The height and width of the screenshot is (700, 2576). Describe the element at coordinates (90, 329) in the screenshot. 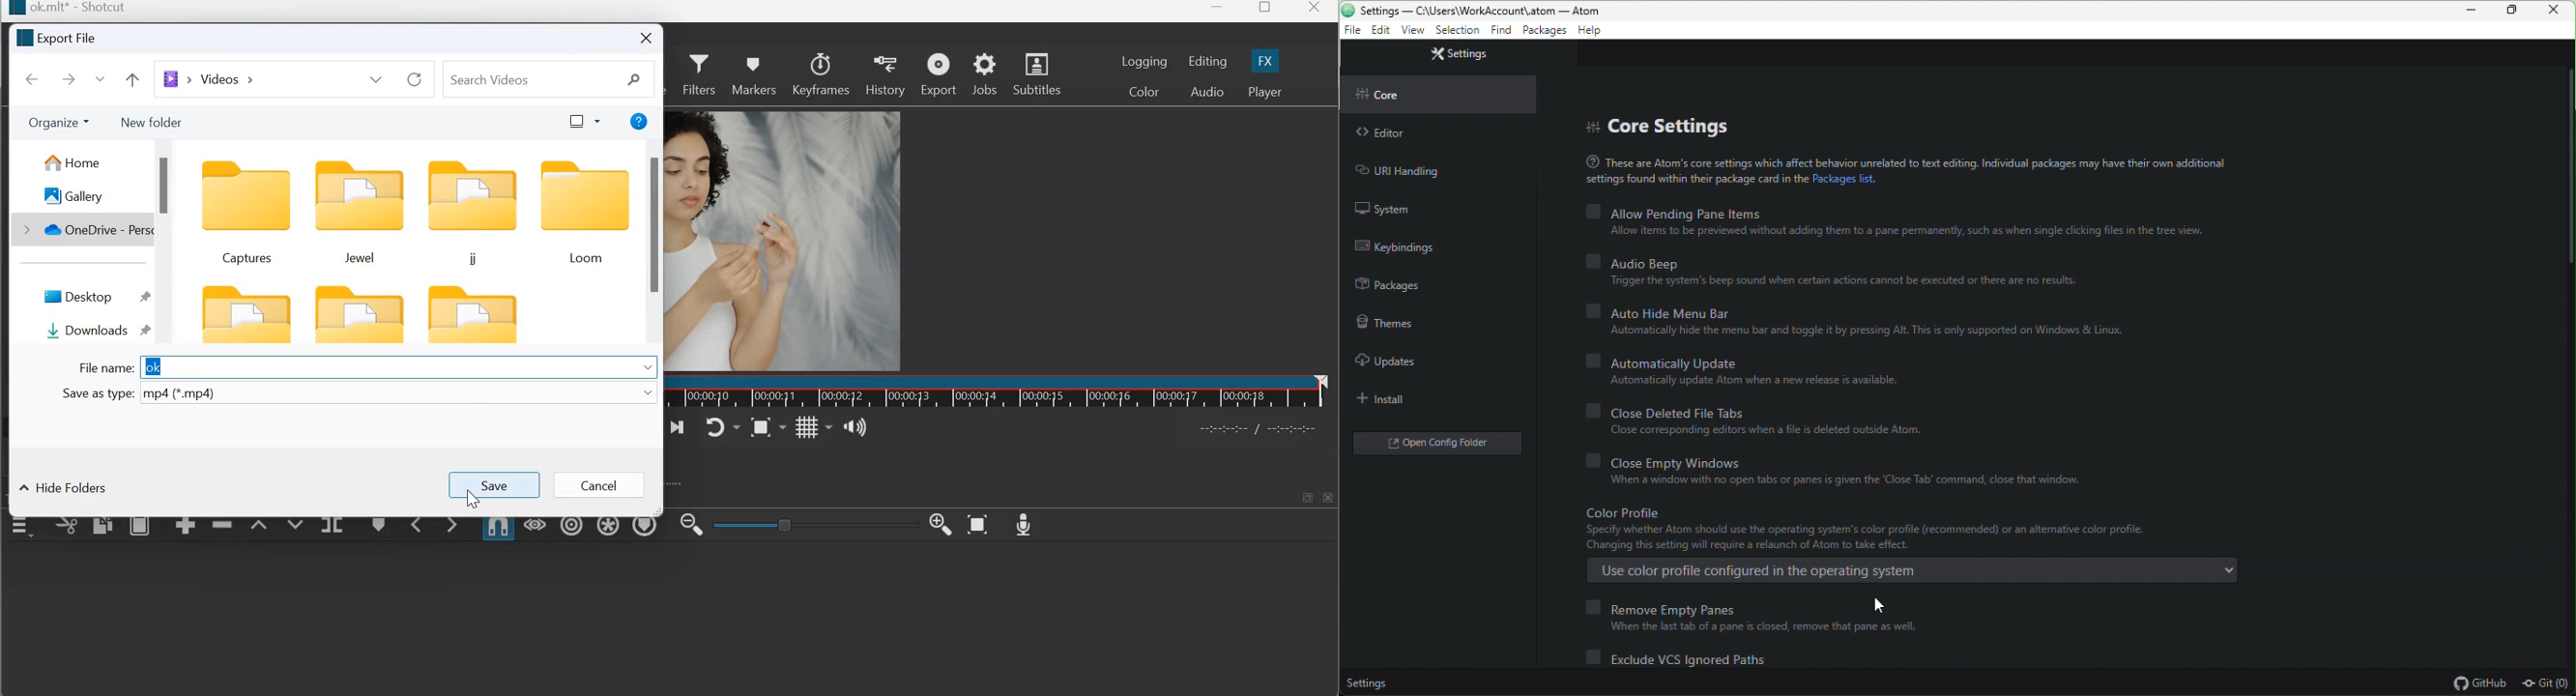

I see `Downloads` at that location.